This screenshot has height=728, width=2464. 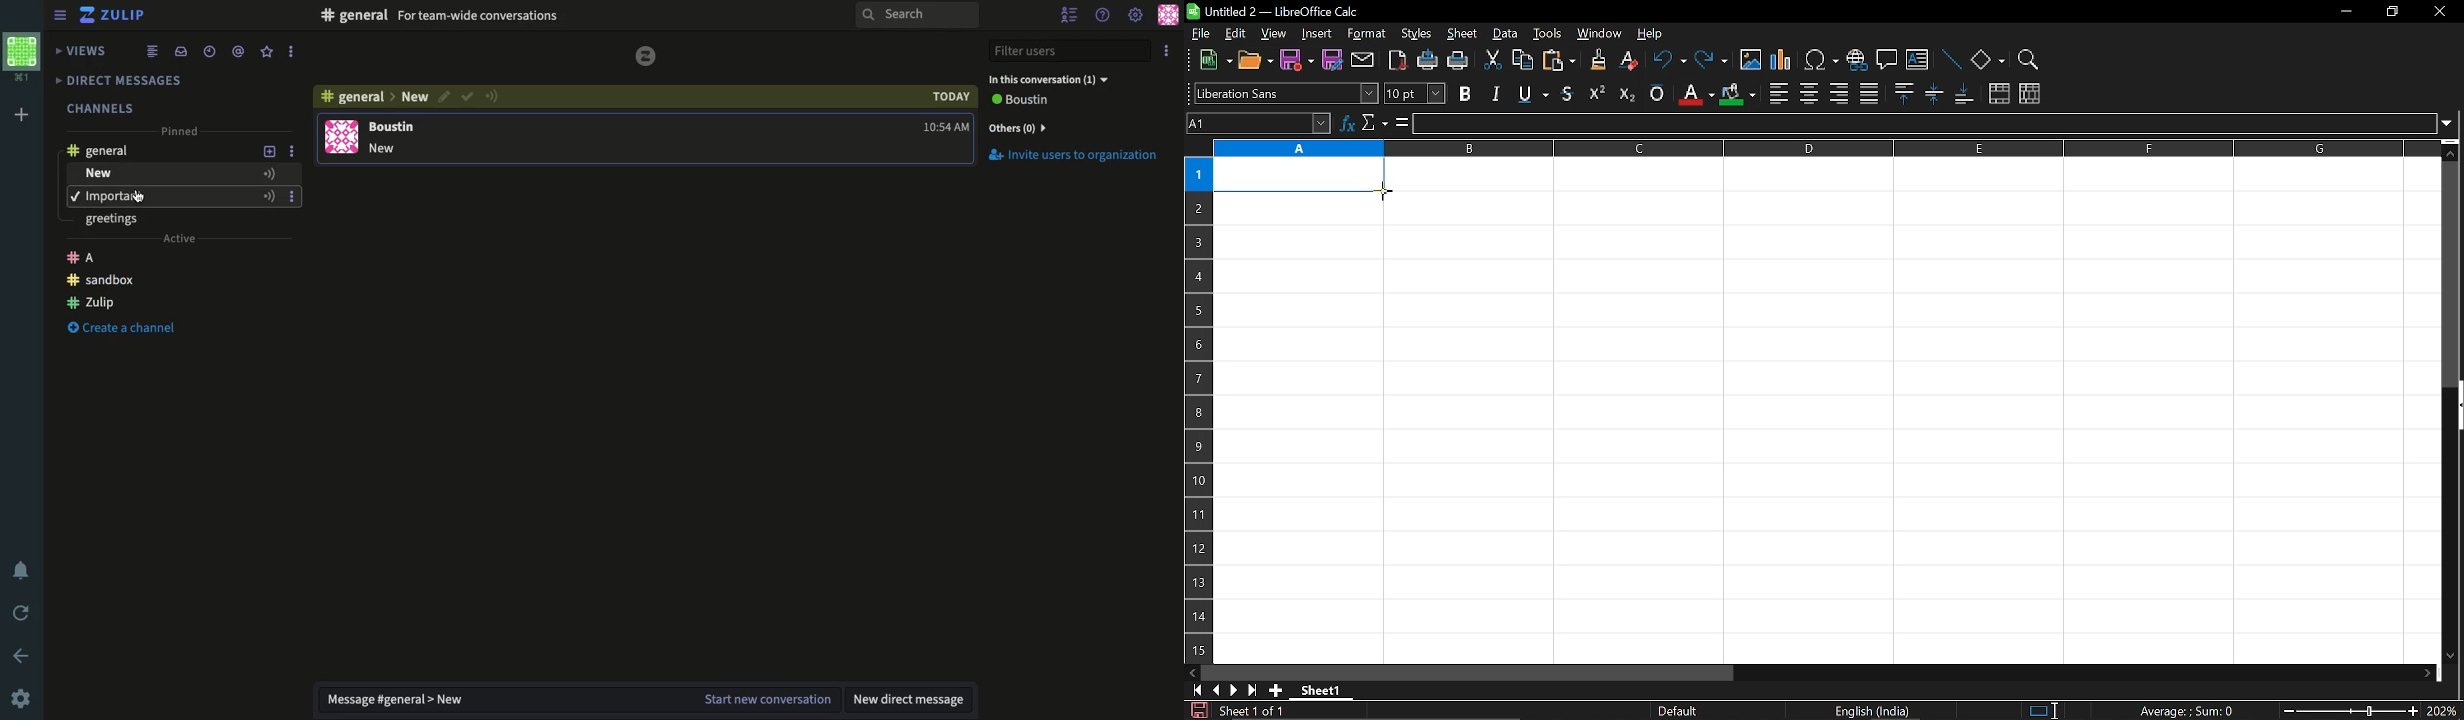 What do you see at coordinates (92, 256) in the screenshot?
I see `Zulip` at bounding box center [92, 256].